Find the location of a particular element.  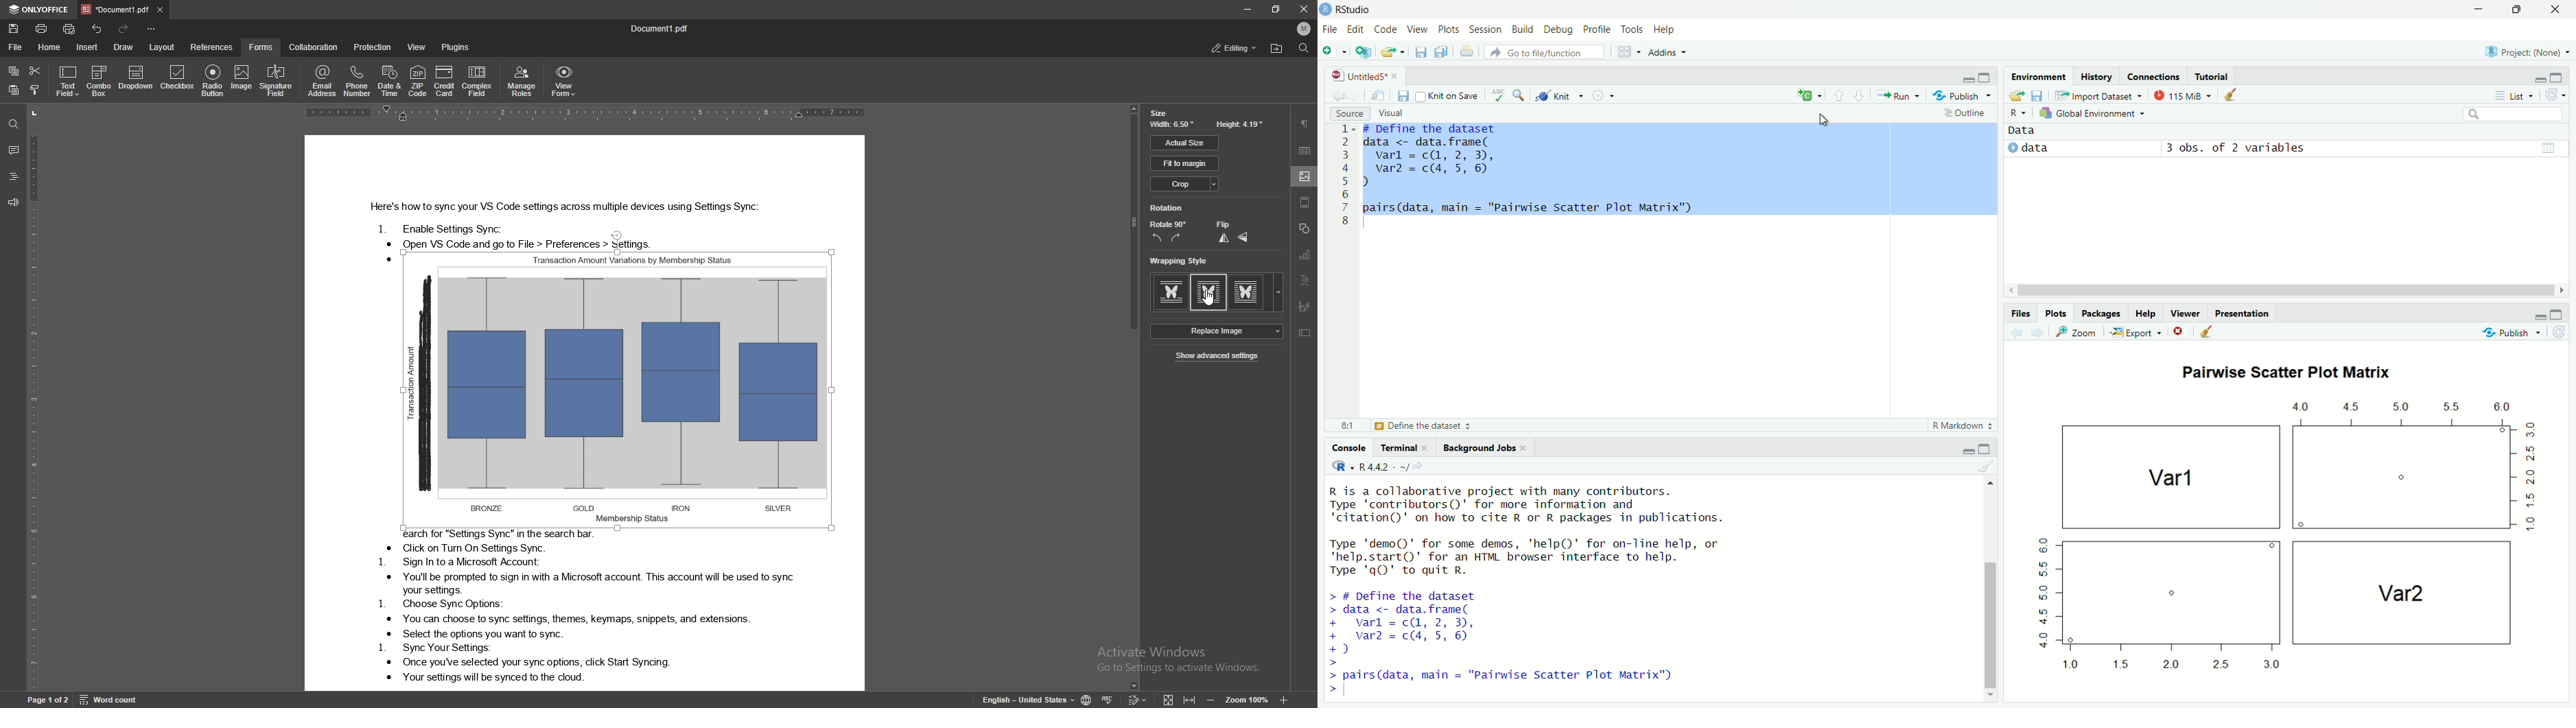

Session is located at coordinates (1485, 29).